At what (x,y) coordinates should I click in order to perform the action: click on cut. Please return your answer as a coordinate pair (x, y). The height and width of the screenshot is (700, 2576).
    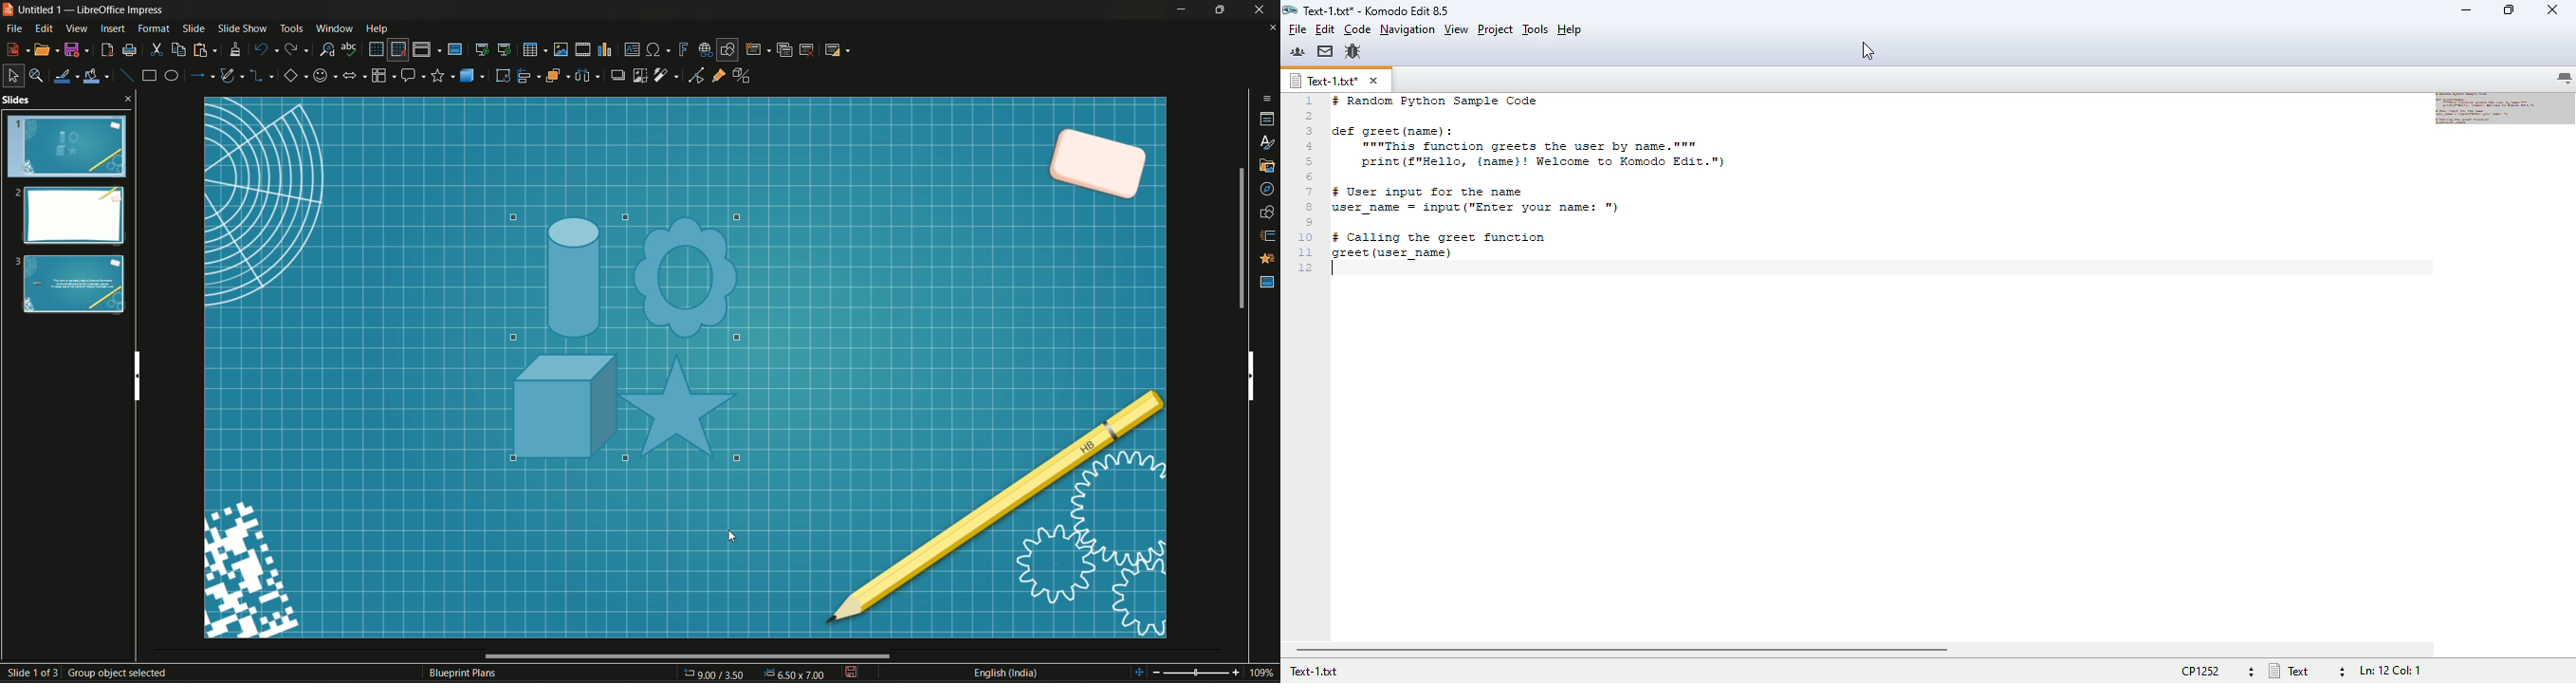
    Looking at the image, I should click on (157, 50).